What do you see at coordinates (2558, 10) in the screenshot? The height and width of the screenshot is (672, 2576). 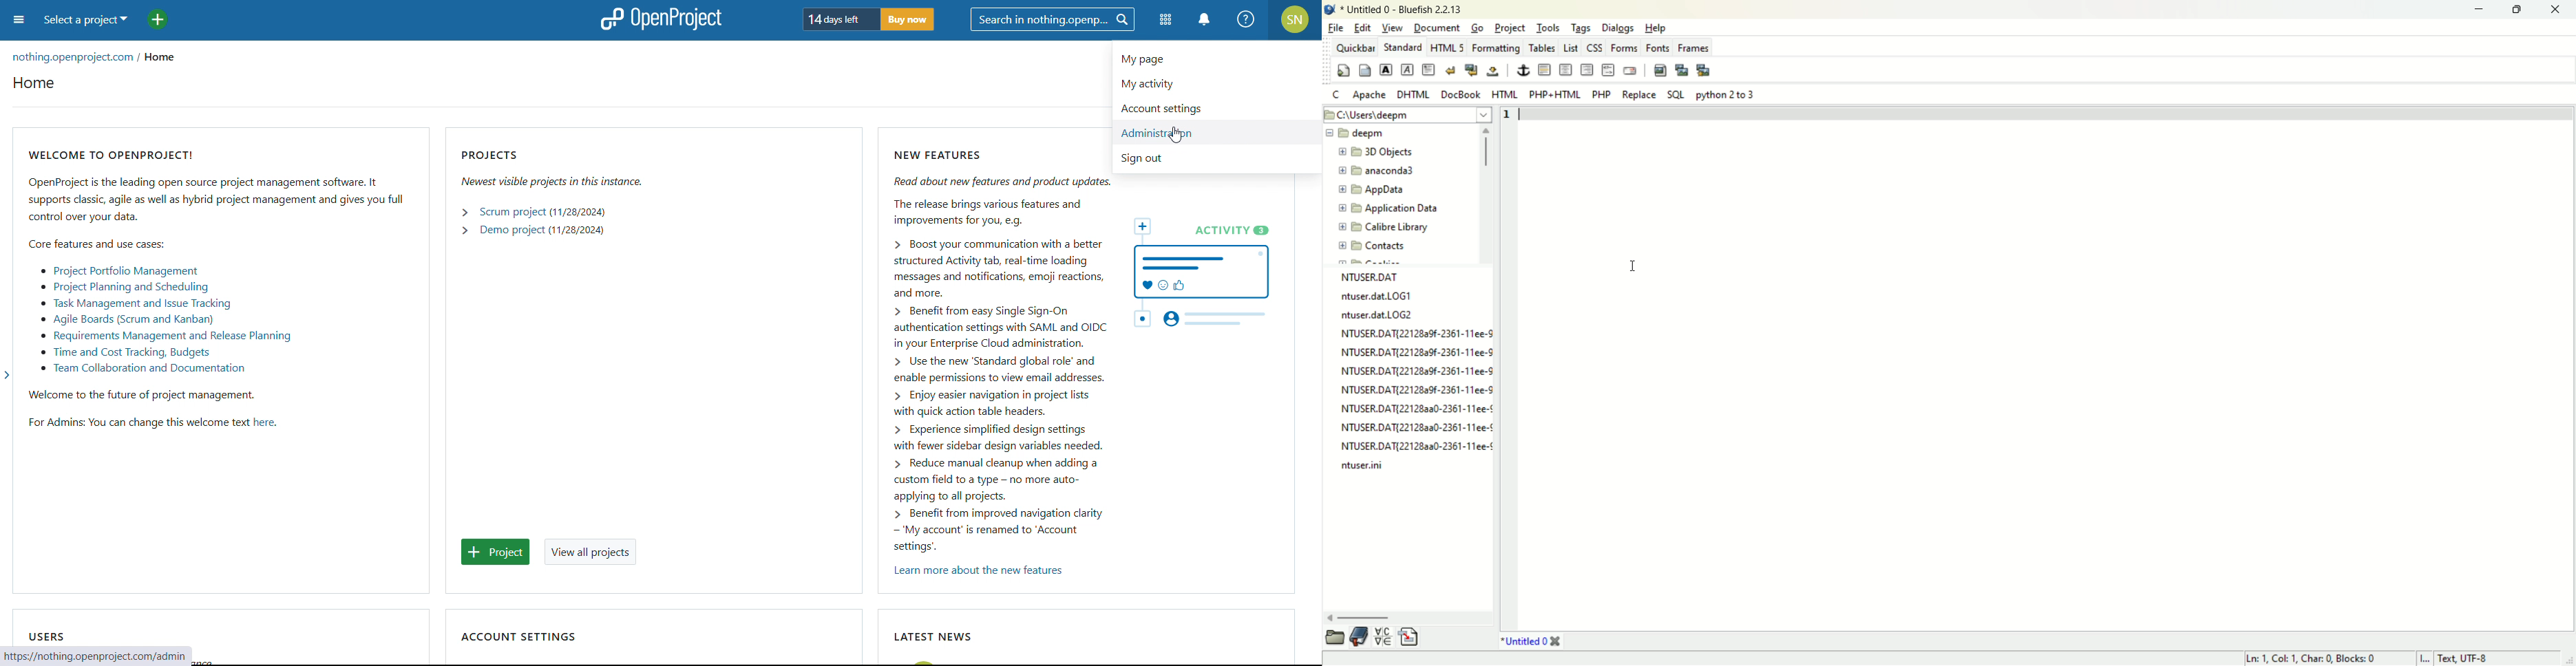 I see `close` at bounding box center [2558, 10].